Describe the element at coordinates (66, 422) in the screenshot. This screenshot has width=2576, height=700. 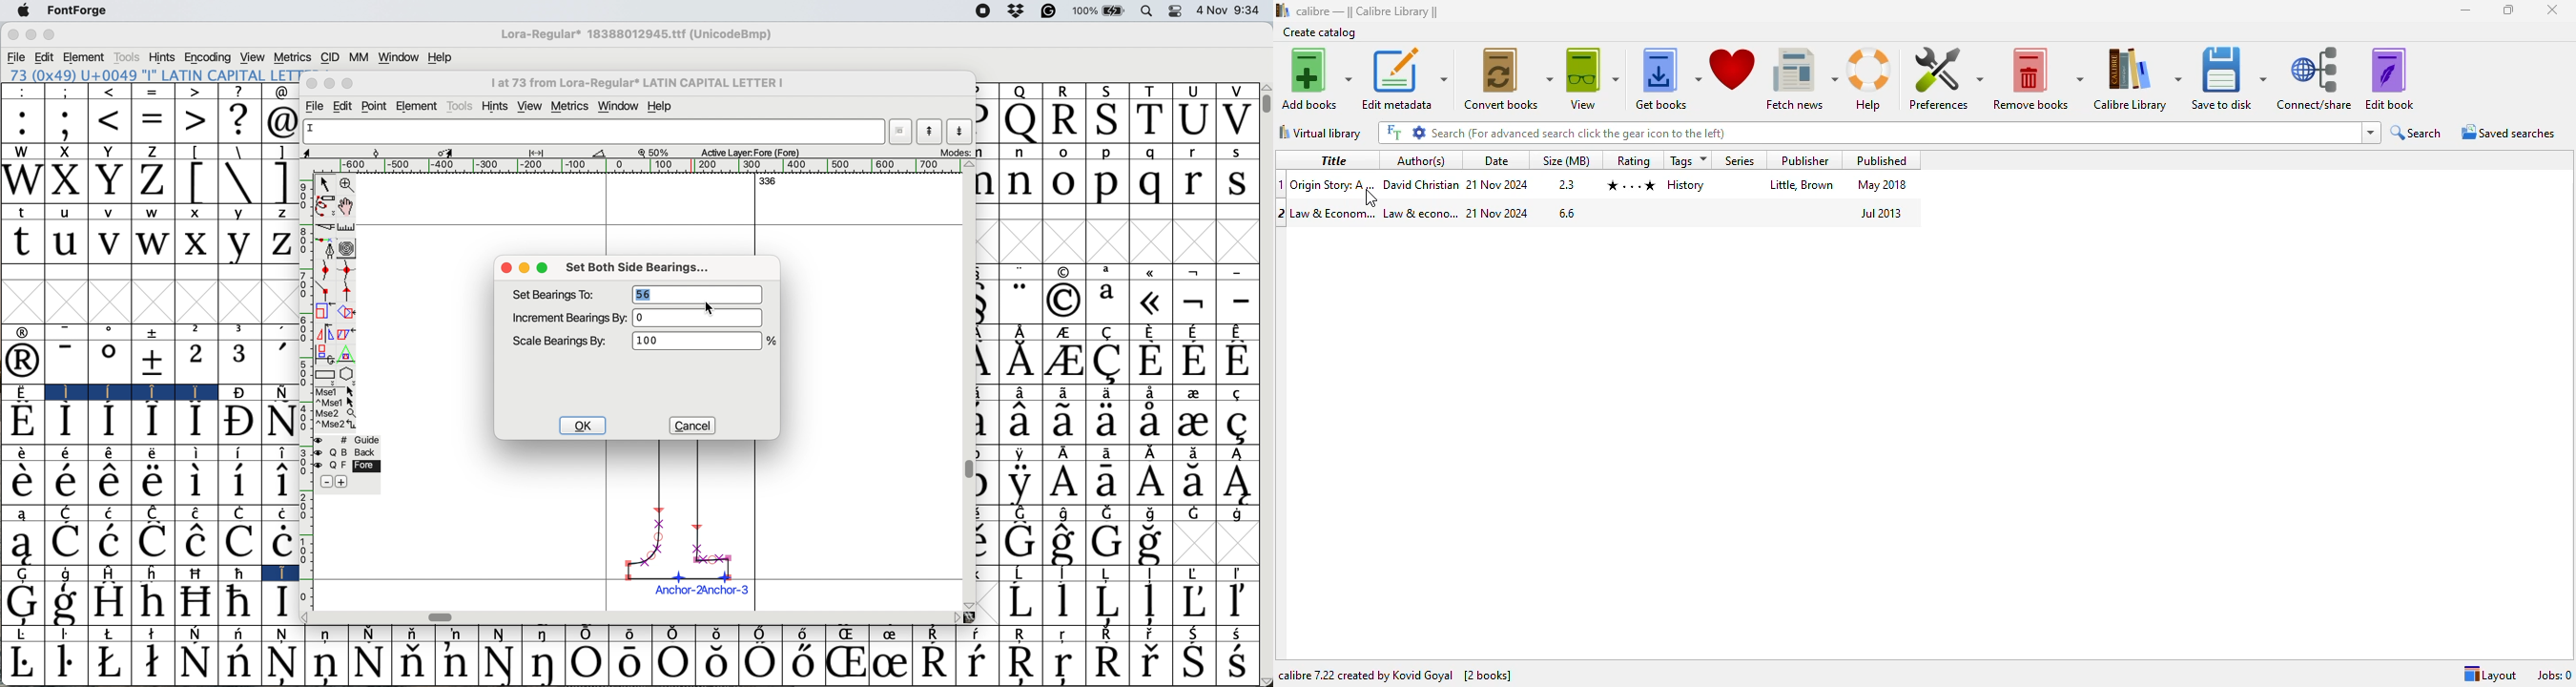
I see `Symbol` at that location.